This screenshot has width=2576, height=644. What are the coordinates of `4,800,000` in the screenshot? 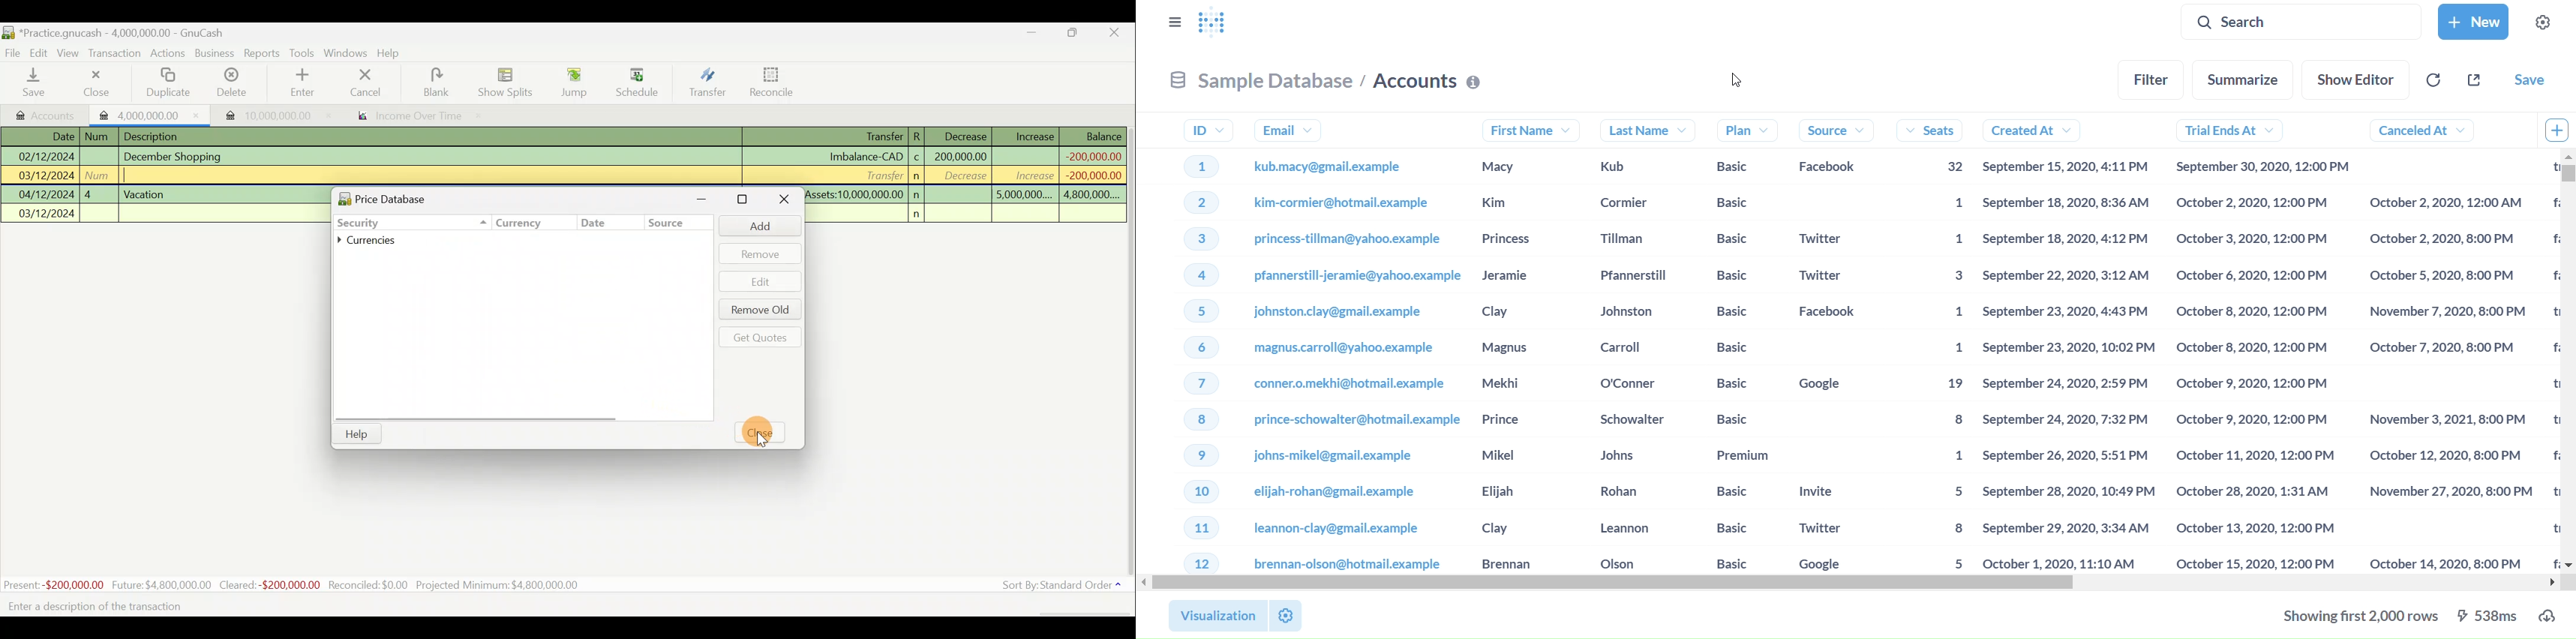 It's located at (1091, 195).